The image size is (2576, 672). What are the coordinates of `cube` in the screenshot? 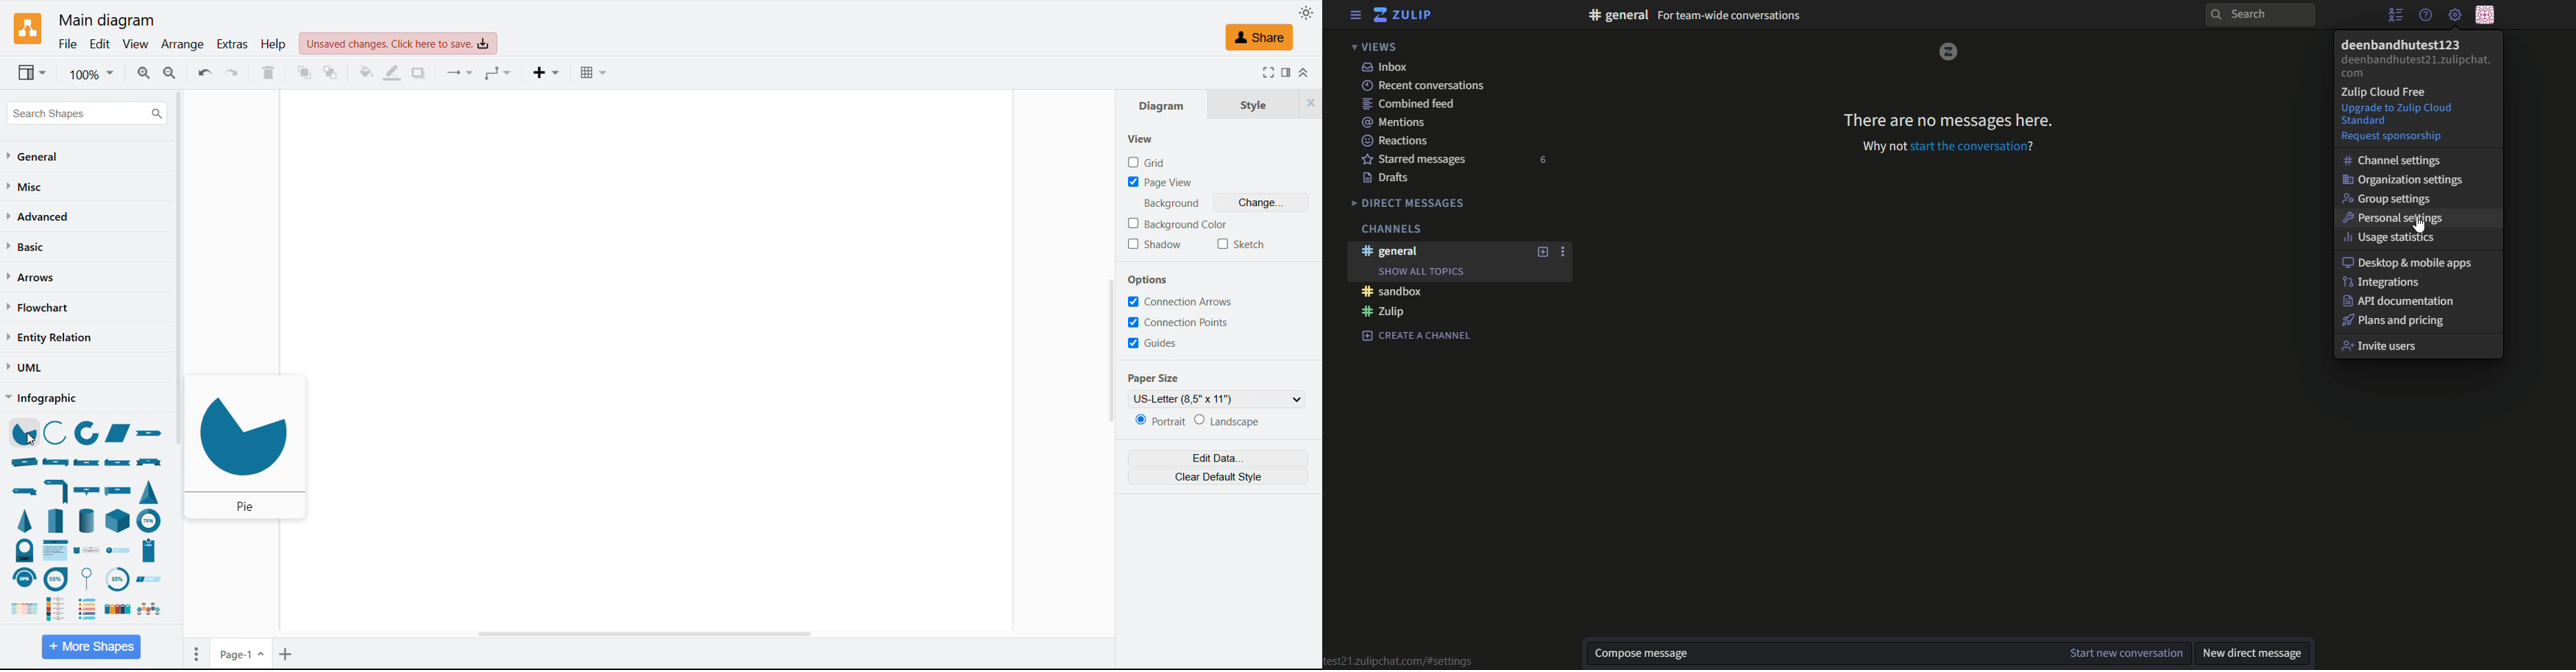 It's located at (116, 522).